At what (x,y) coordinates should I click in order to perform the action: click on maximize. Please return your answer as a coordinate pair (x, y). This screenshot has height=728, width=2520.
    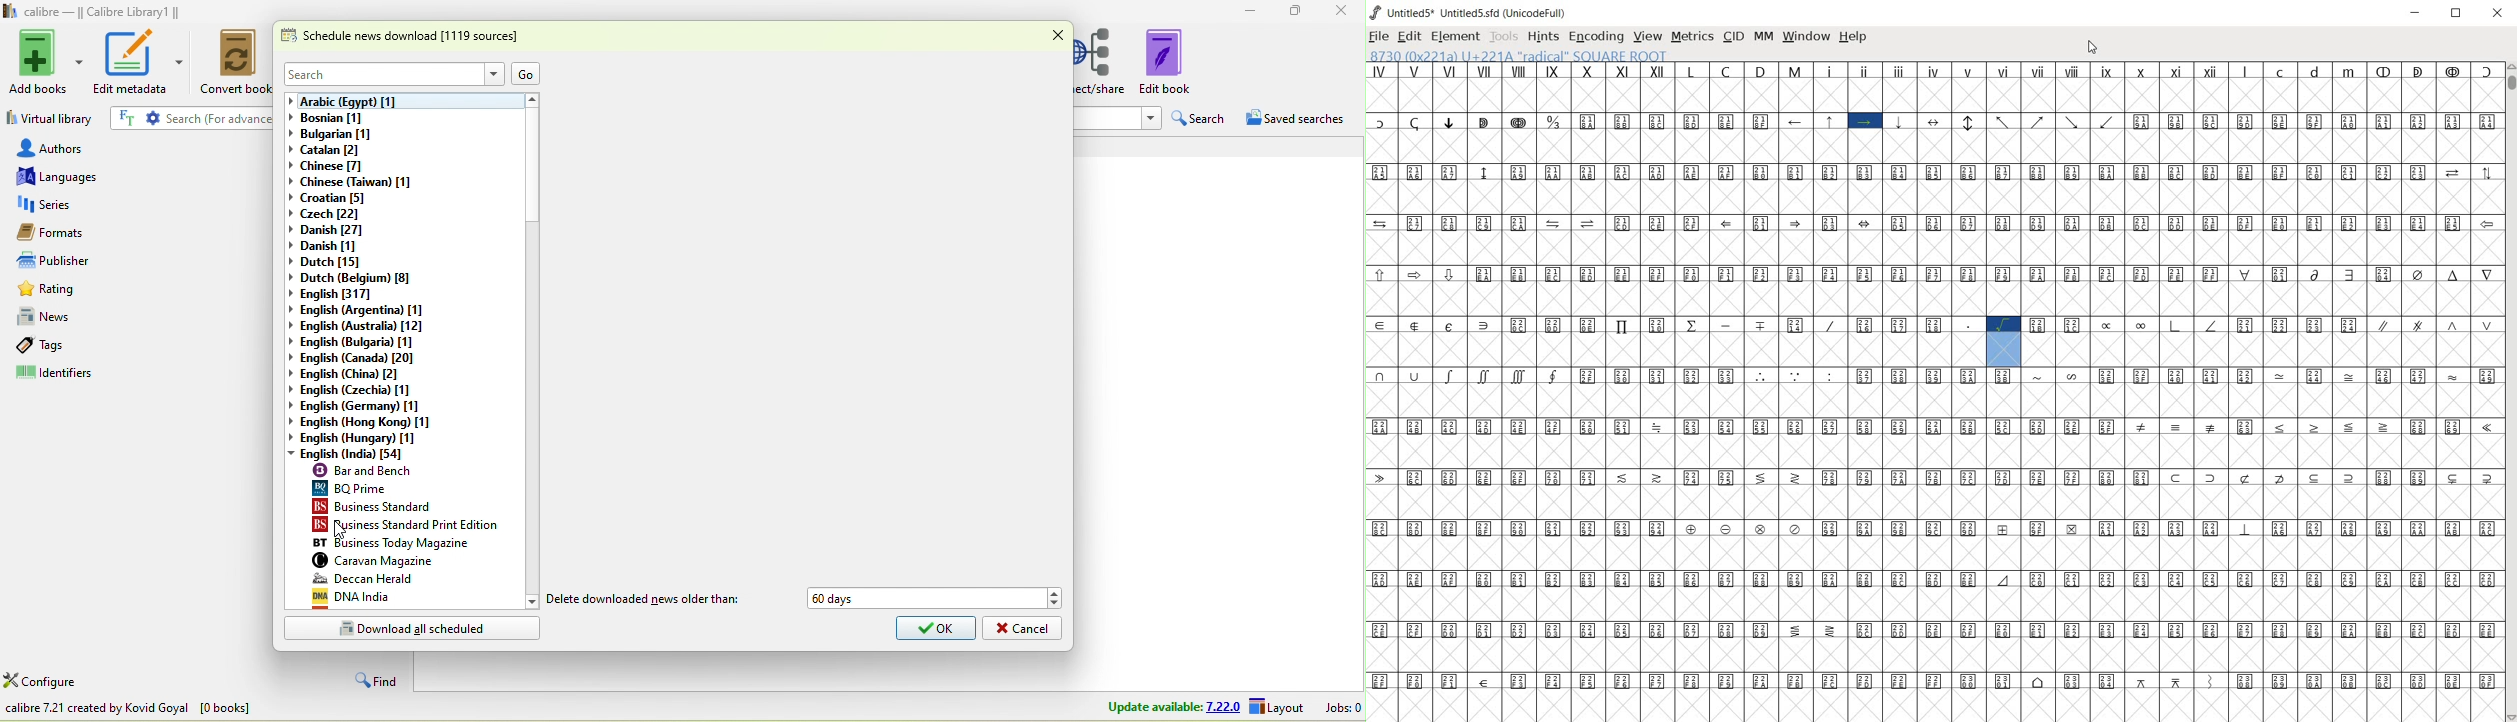
    Looking at the image, I should click on (1300, 12).